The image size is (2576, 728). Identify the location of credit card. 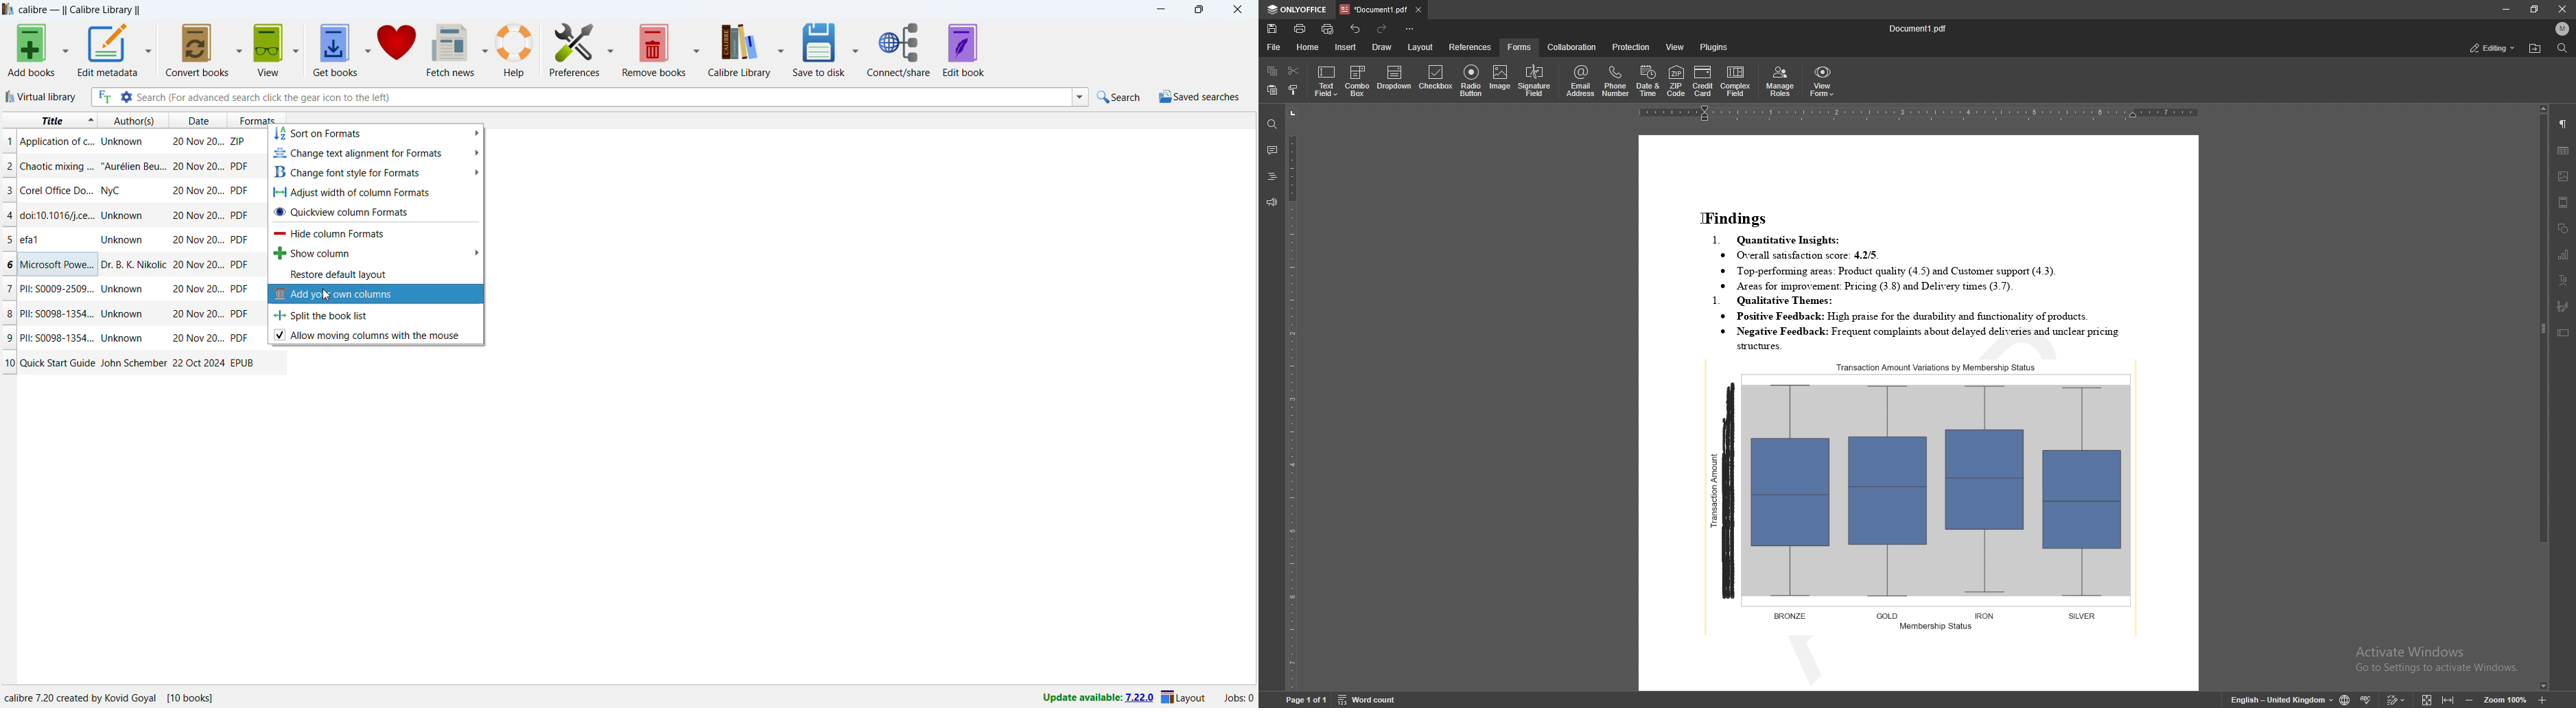
(1704, 81).